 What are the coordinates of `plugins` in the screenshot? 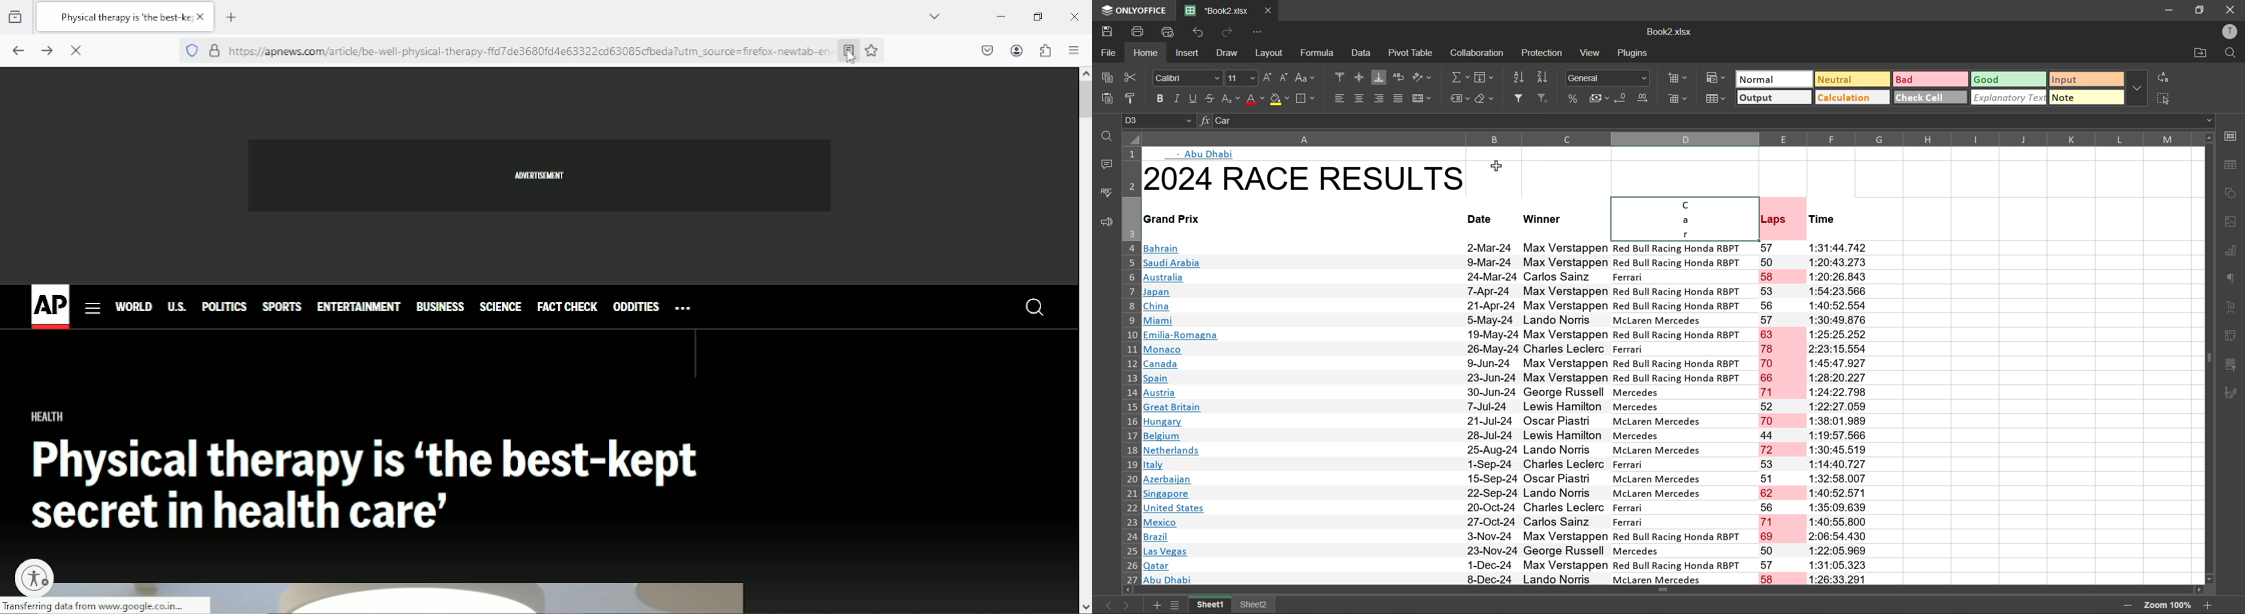 It's located at (1634, 53).